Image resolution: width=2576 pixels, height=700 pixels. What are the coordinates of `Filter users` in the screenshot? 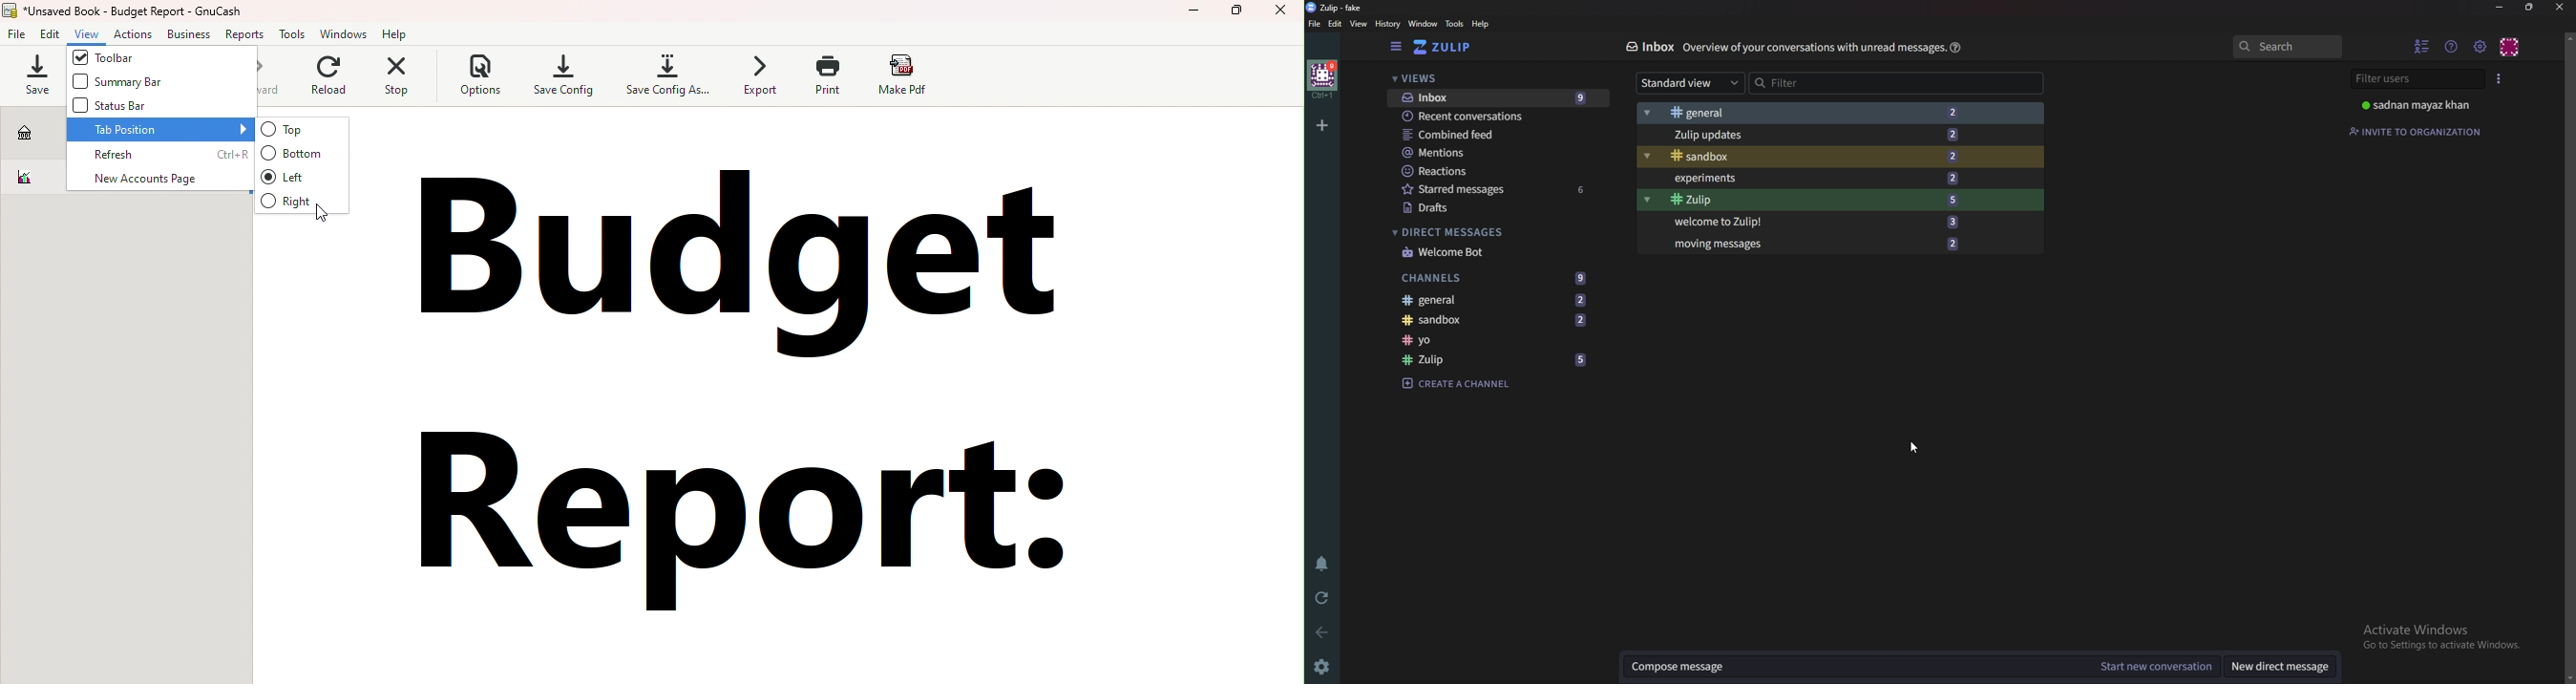 It's located at (2416, 79).